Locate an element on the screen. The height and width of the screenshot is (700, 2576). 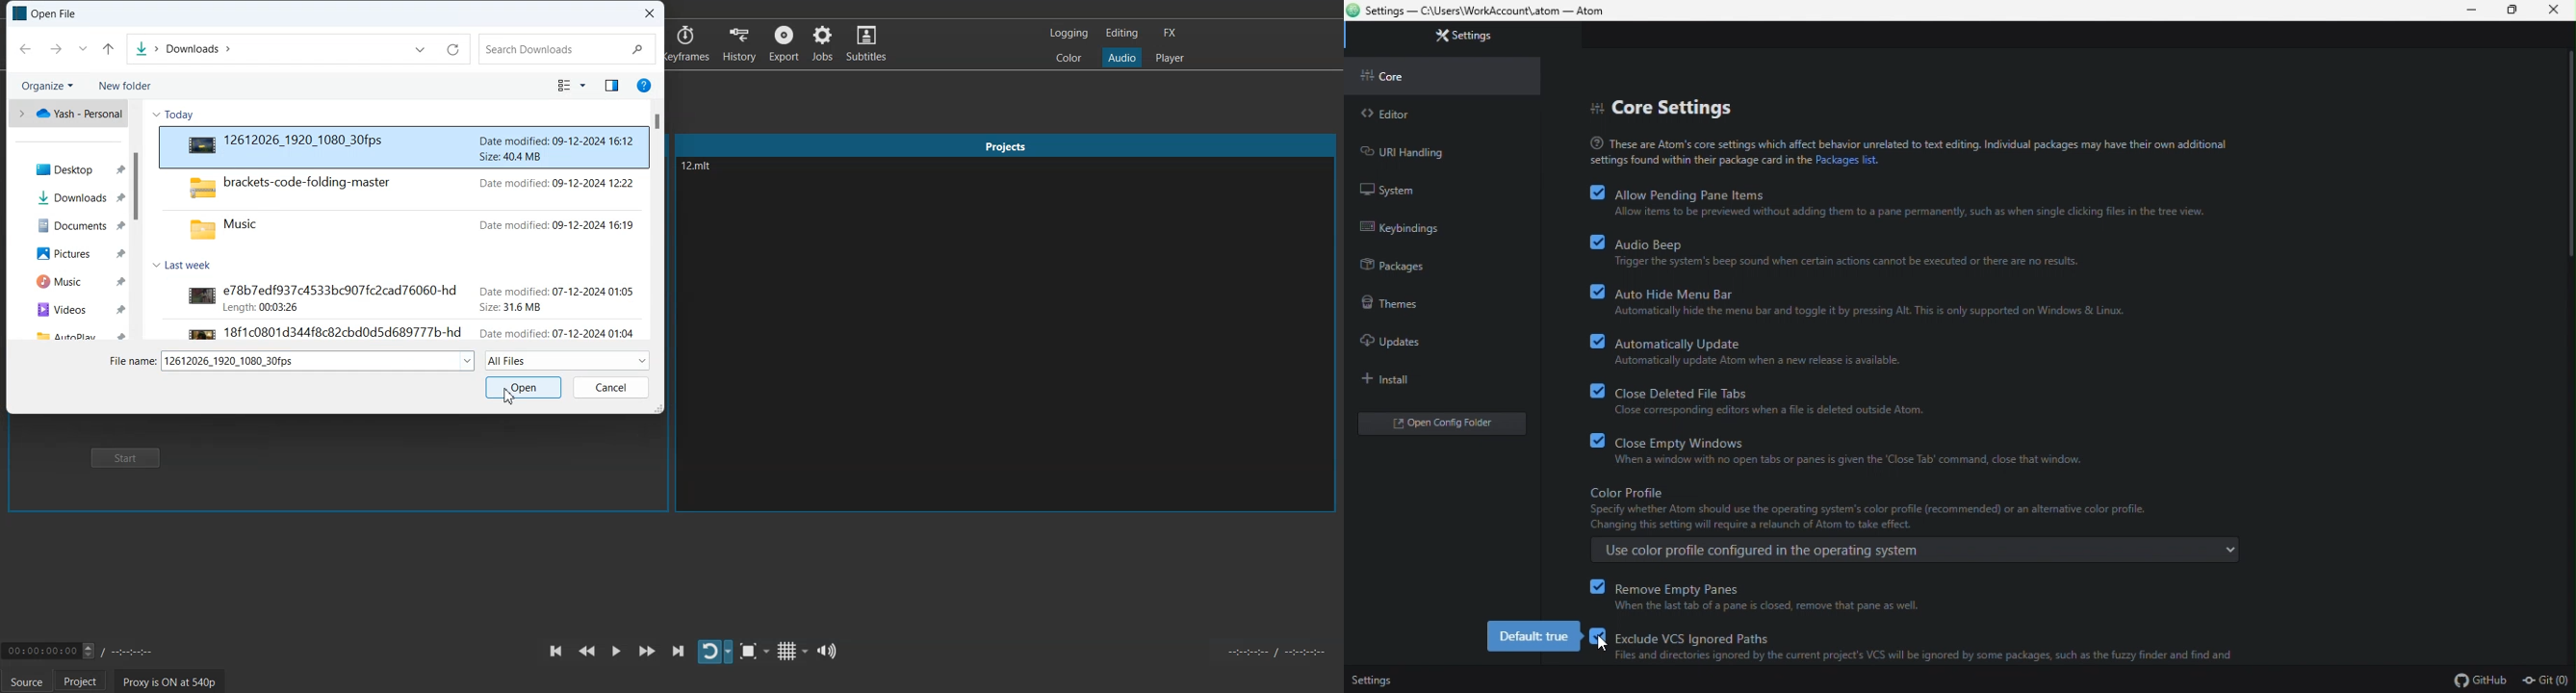
Timeline adjuster is located at coordinates (87, 650).